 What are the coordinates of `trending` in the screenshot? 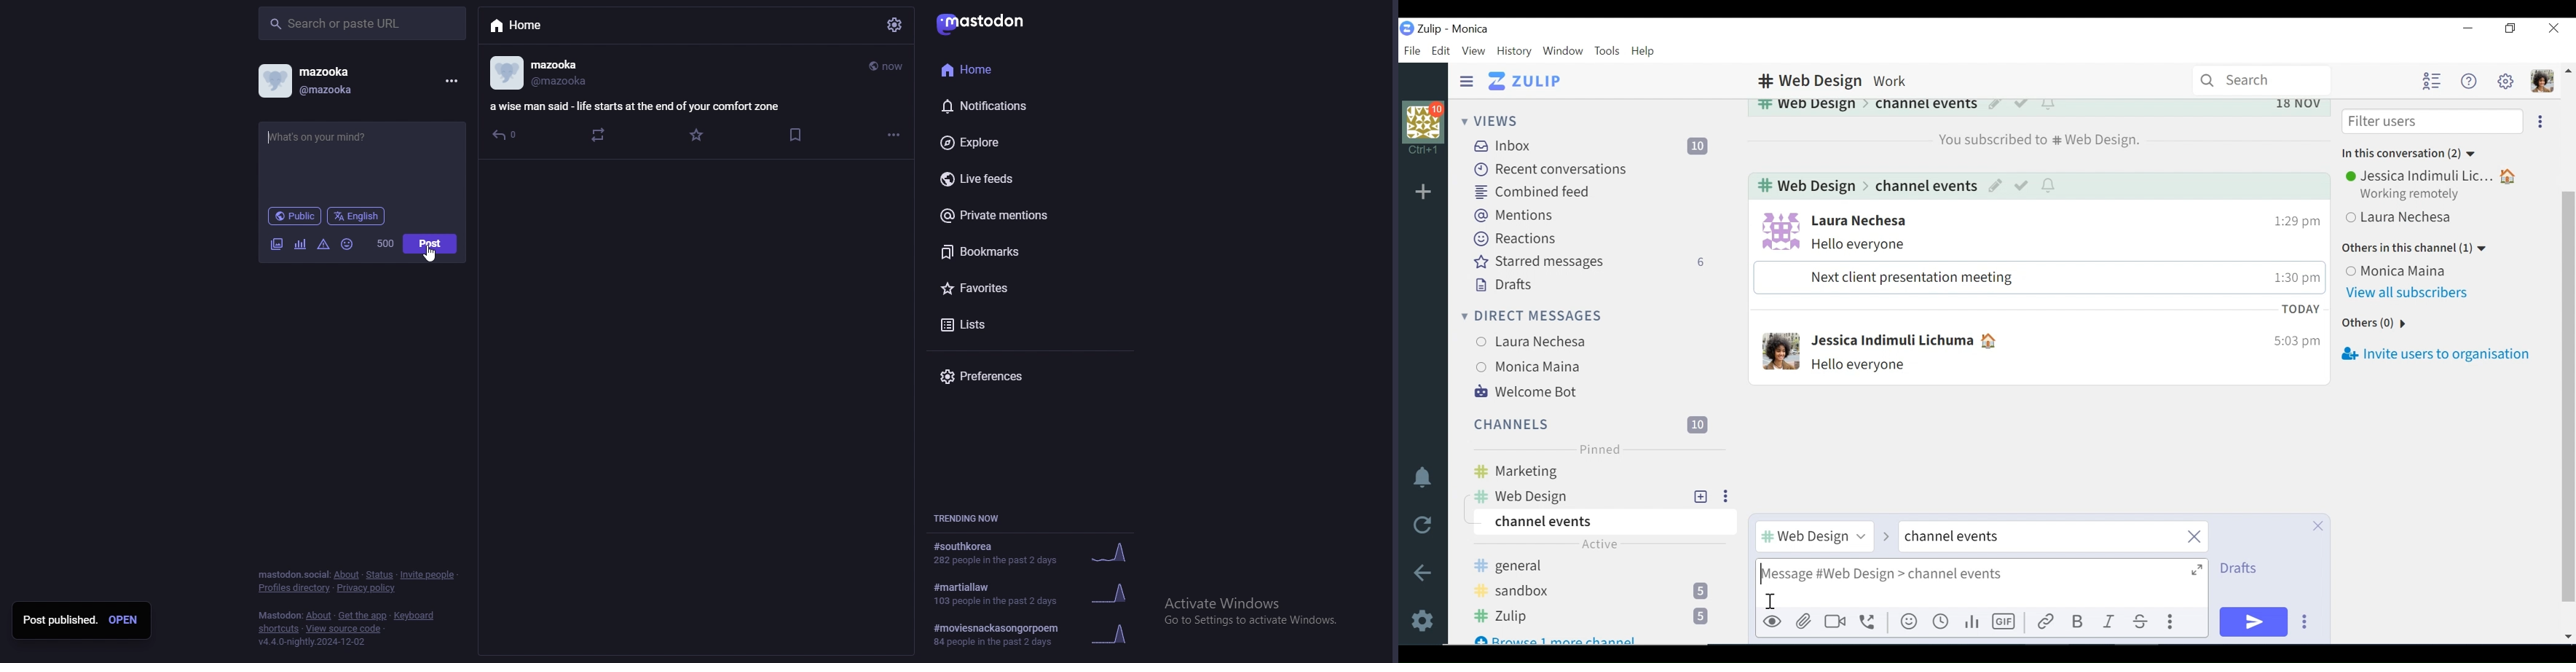 It's located at (1033, 552).